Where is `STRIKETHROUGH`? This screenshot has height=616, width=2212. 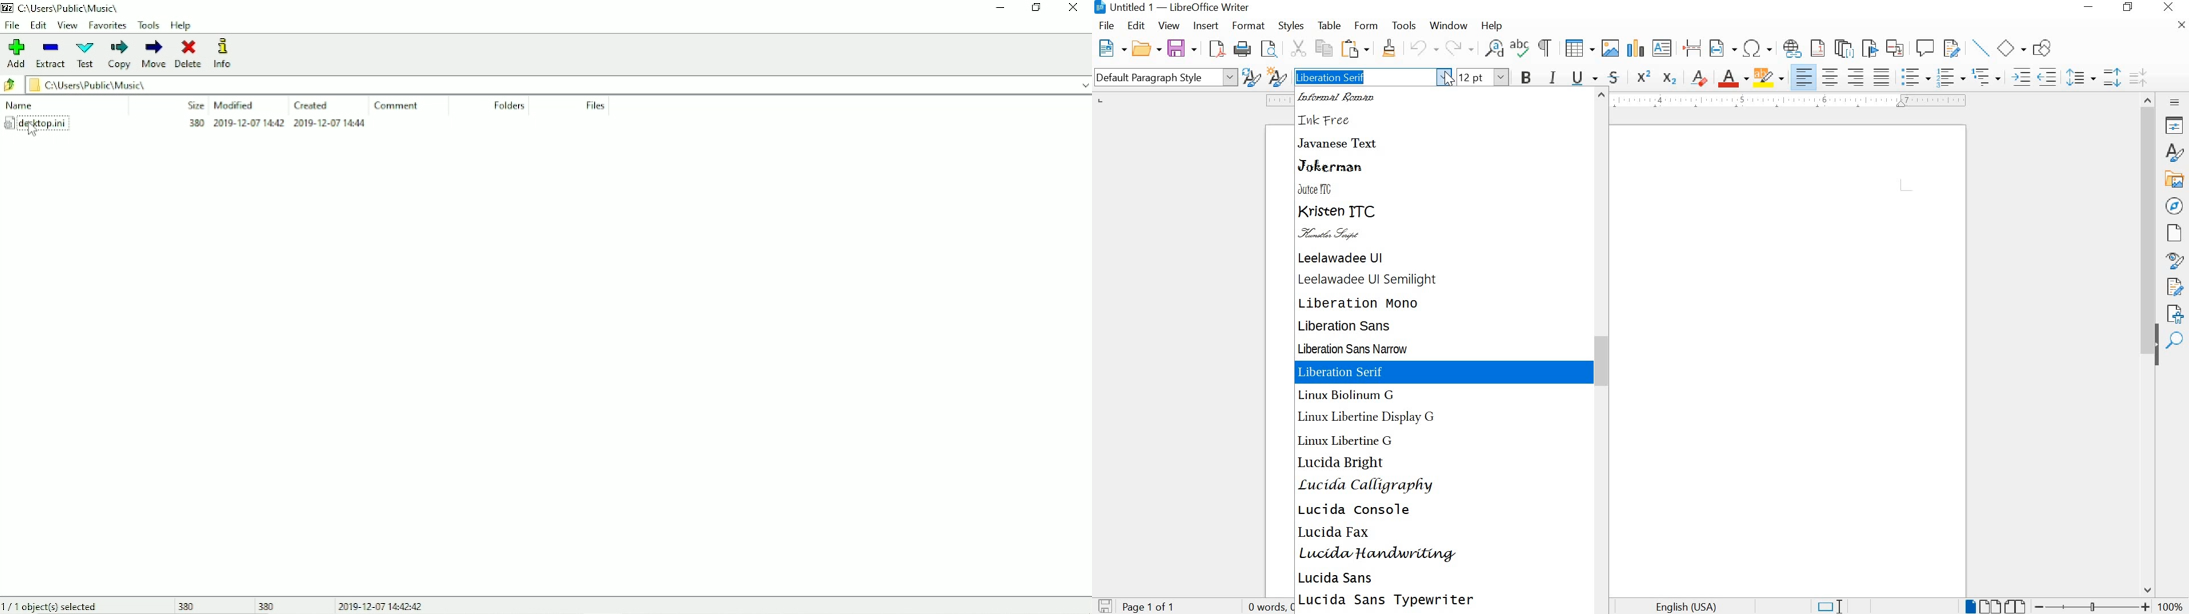 STRIKETHROUGH is located at coordinates (1614, 79).